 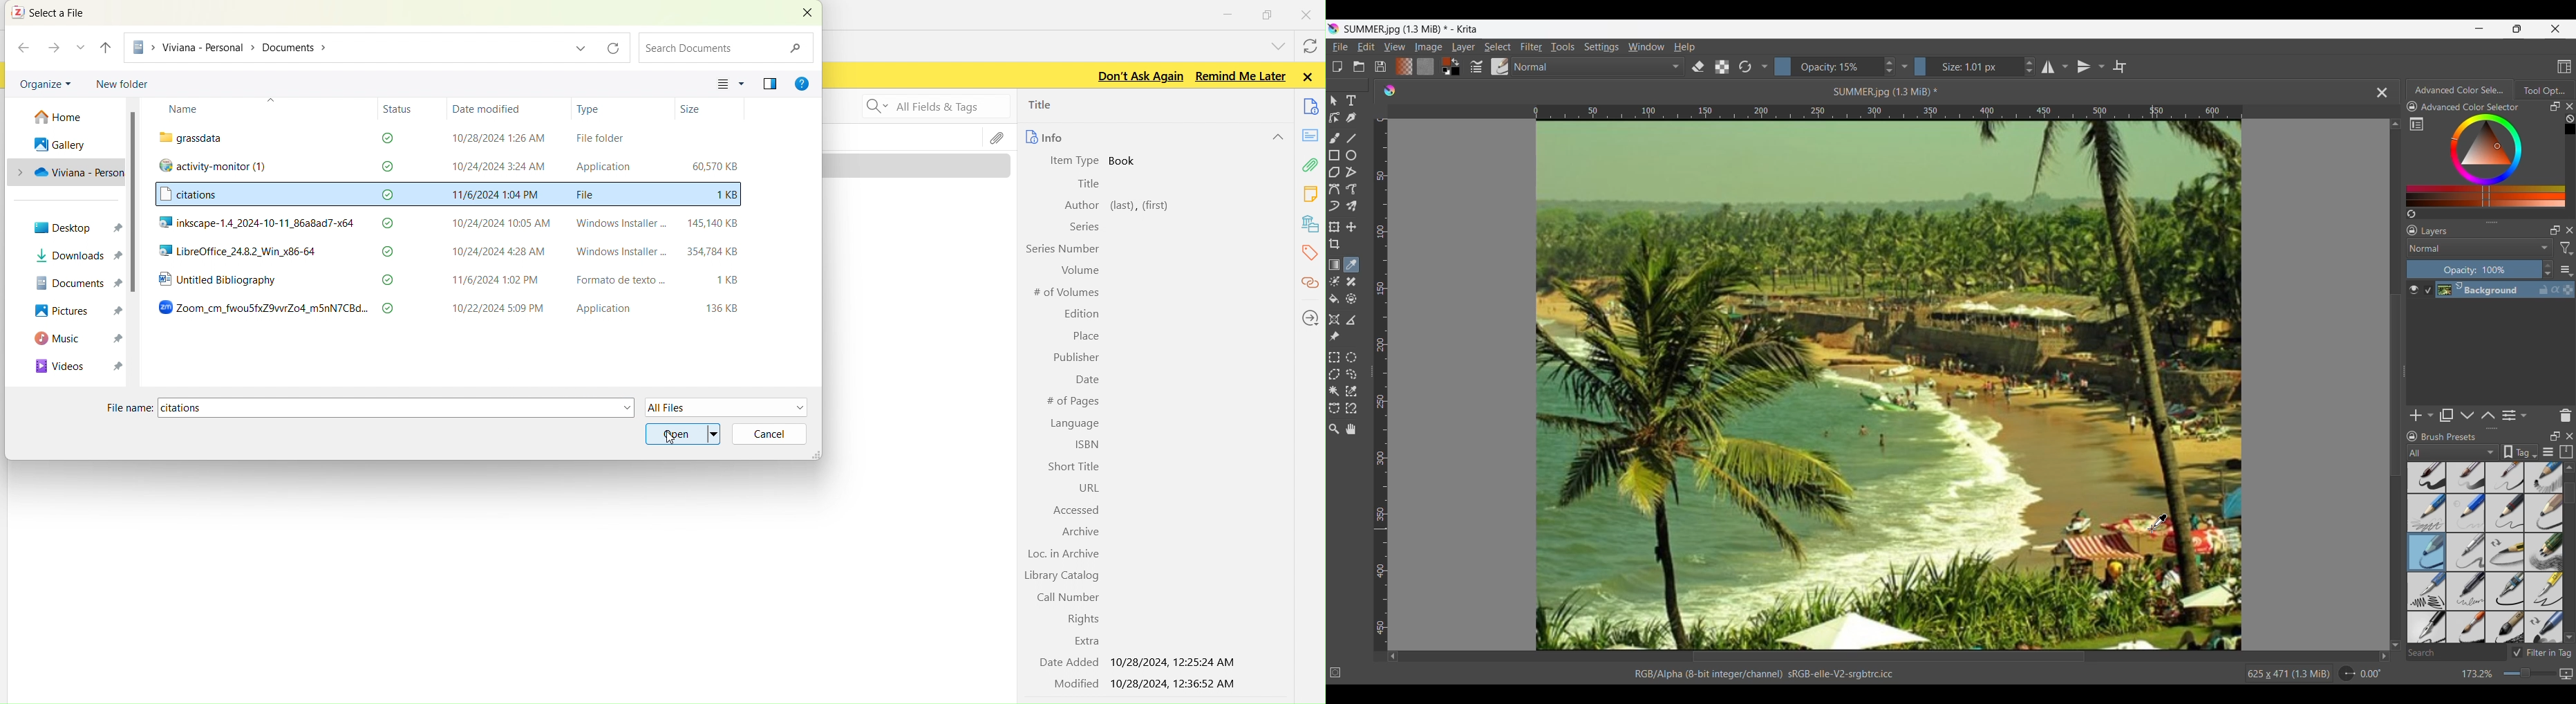 What do you see at coordinates (581, 50) in the screenshot?
I see `dropdown` at bounding box center [581, 50].